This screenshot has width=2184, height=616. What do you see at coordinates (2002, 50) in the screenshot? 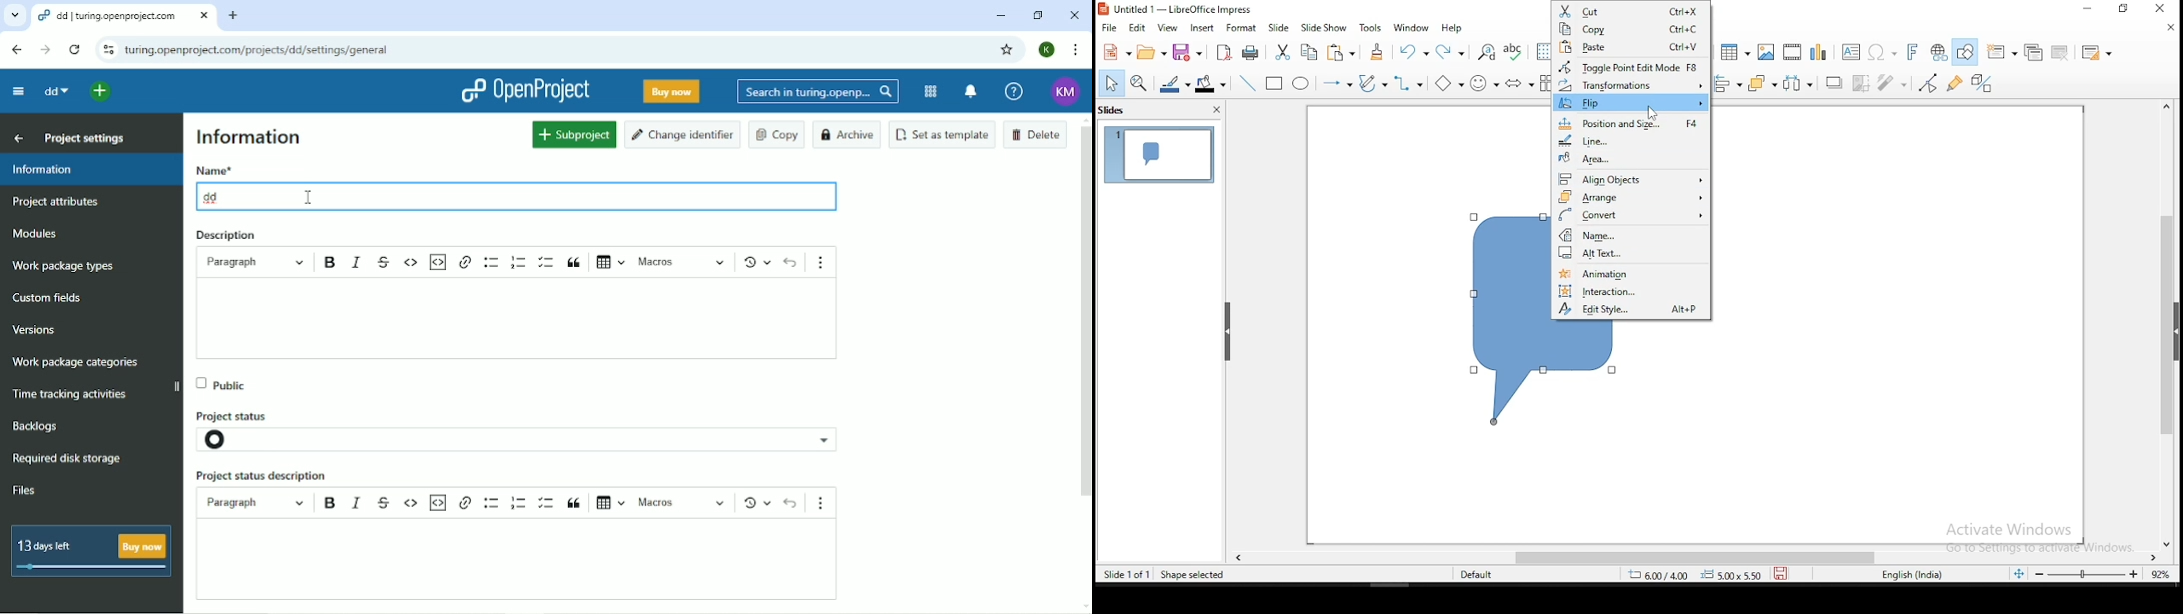
I see `new slide` at bounding box center [2002, 50].